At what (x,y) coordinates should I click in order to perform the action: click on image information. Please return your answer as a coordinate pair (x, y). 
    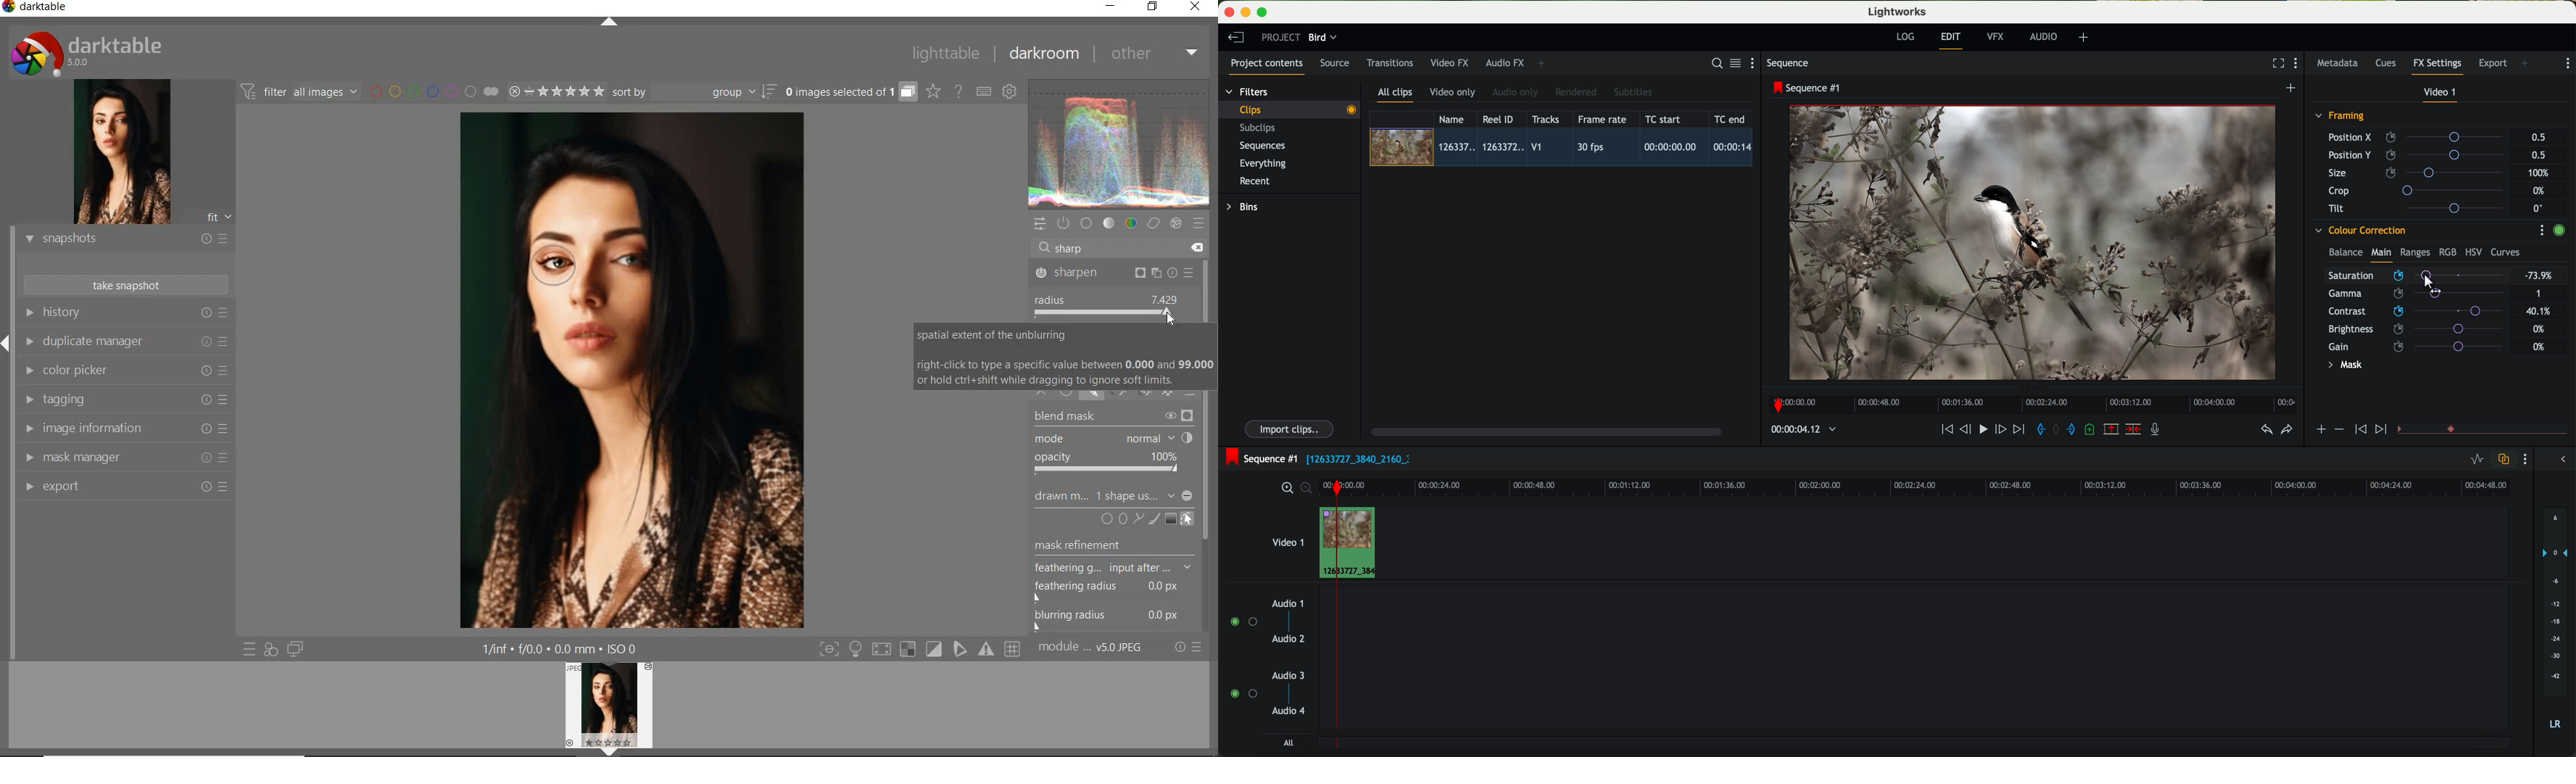
    Looking at the image, I should click on (125, 429).